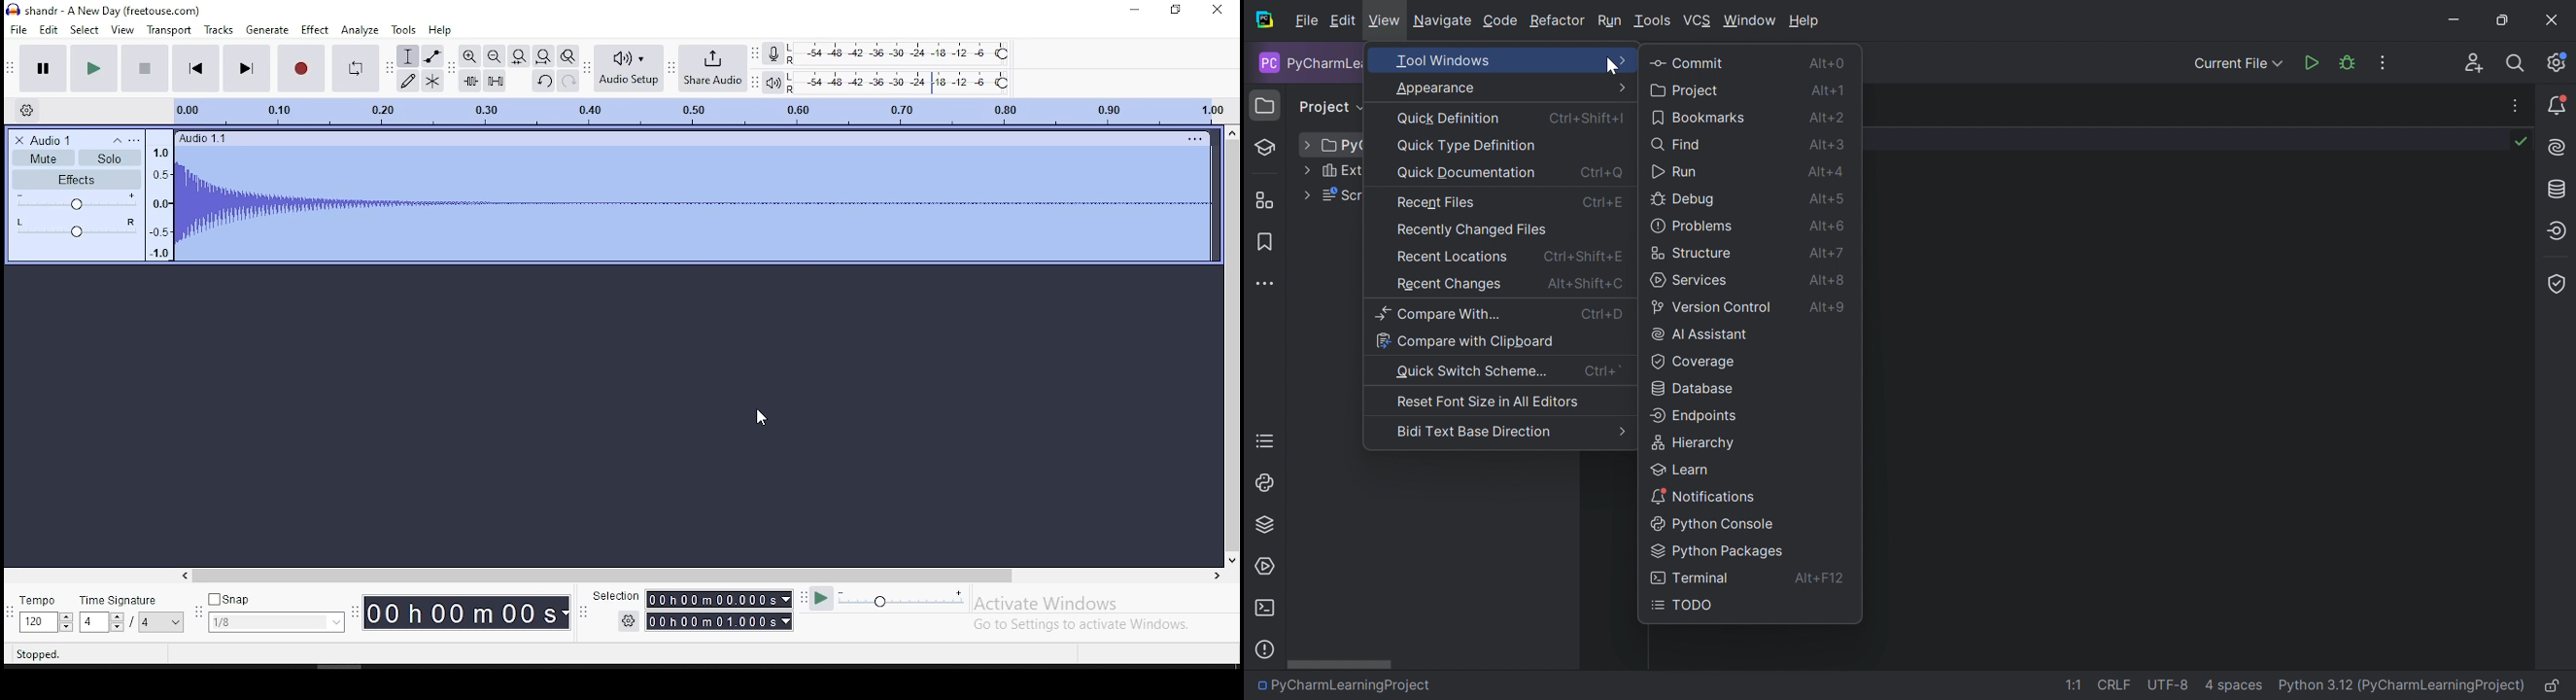 The width and height of the screenshot is (2576, 700). Describe the element at coordinates (1342, 665) in the screenshot. I see `Scroll bar` at that location.